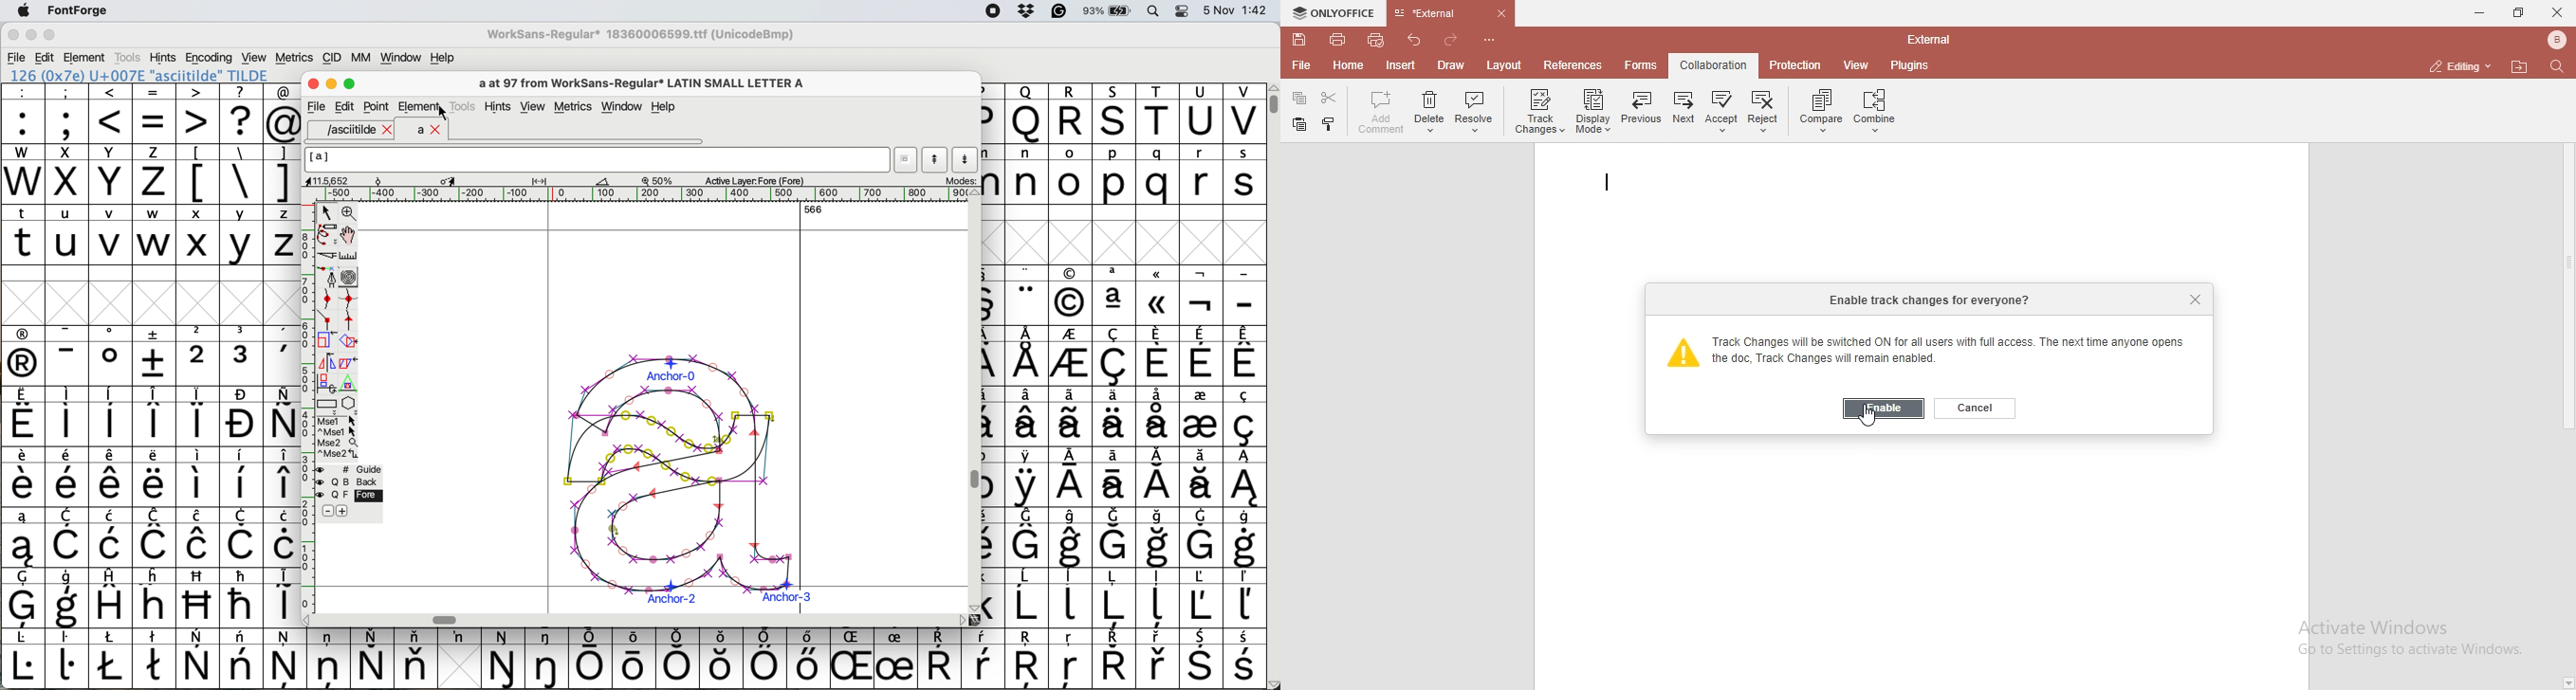  I want to click on display mode, so click(1593, 110).